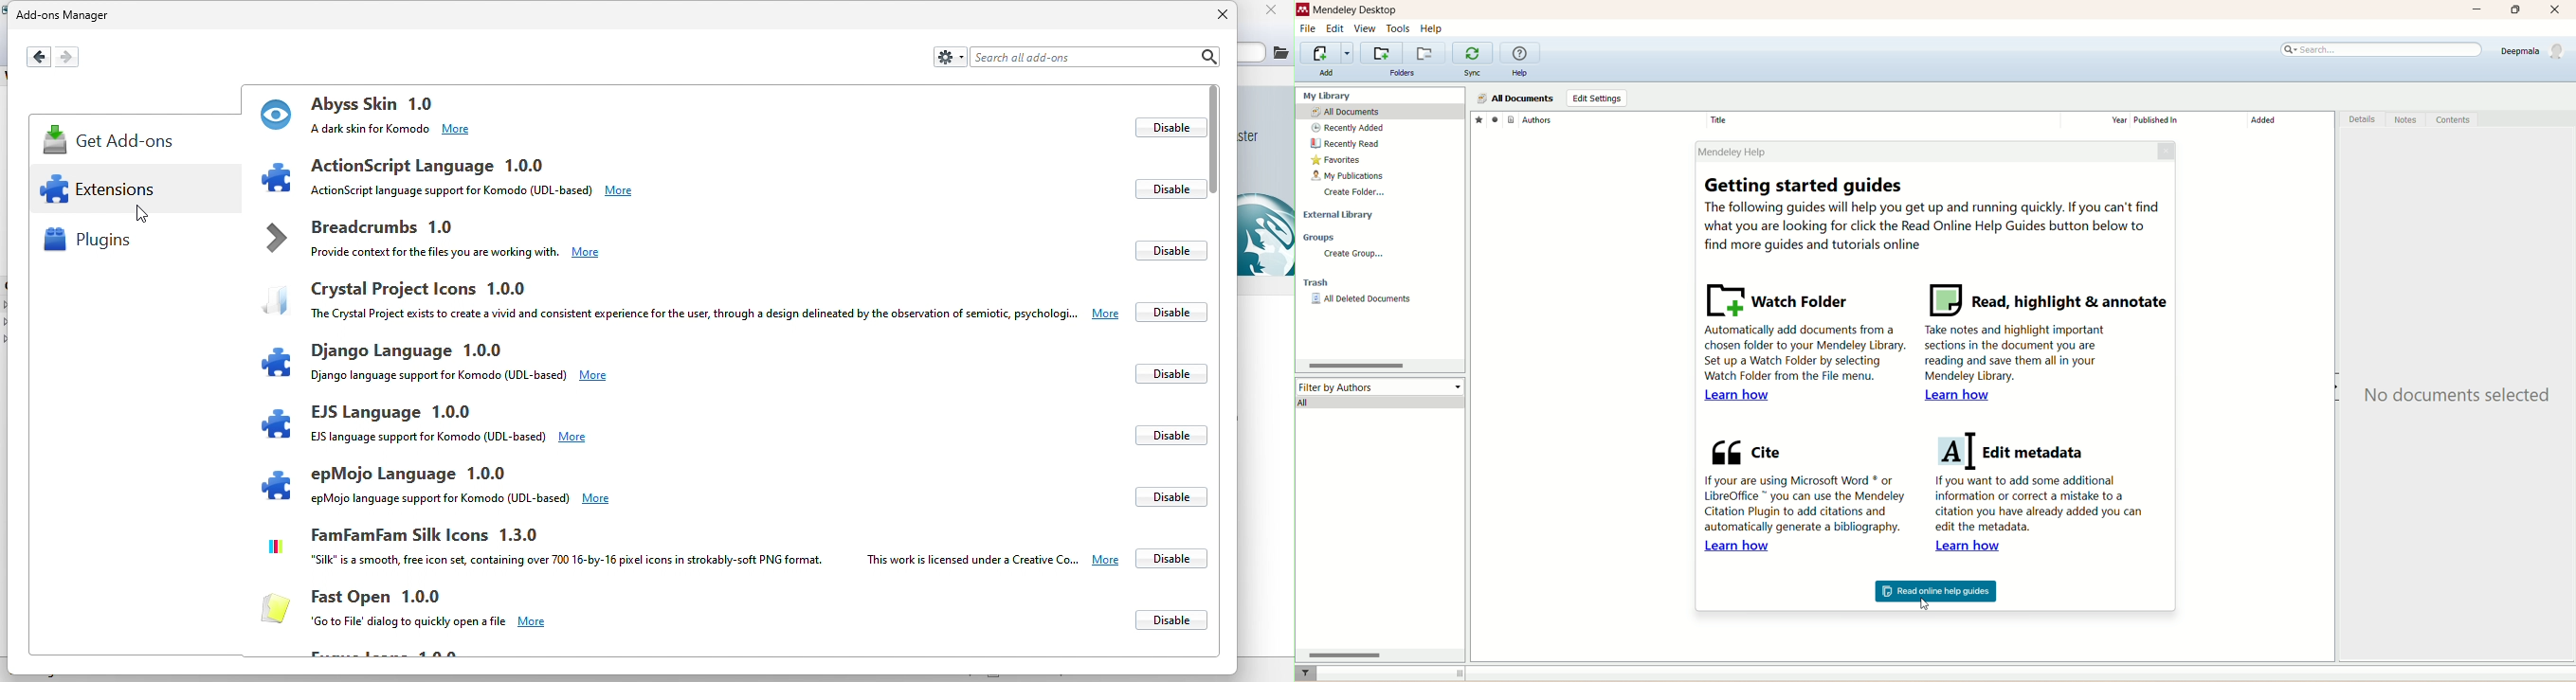  Describe the element at coordinates (1347, 129) in the screenshot. I see `recently added` at that location.